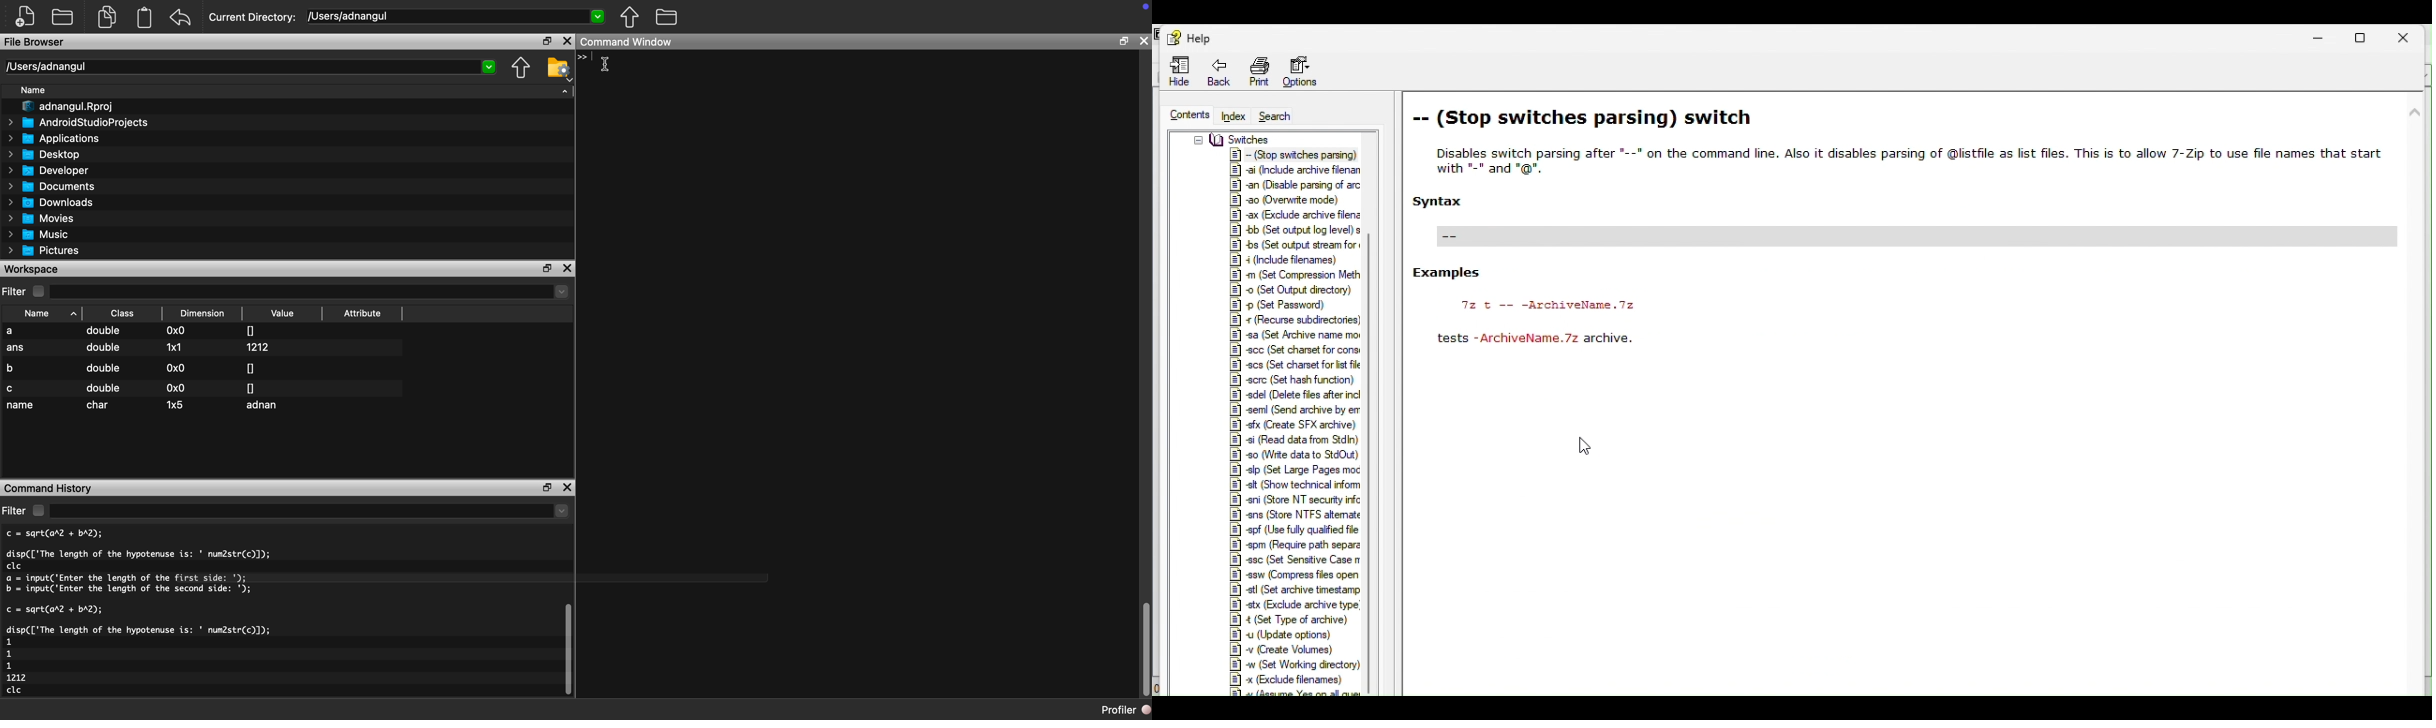  I want to click on restore down, so click(543, 42).